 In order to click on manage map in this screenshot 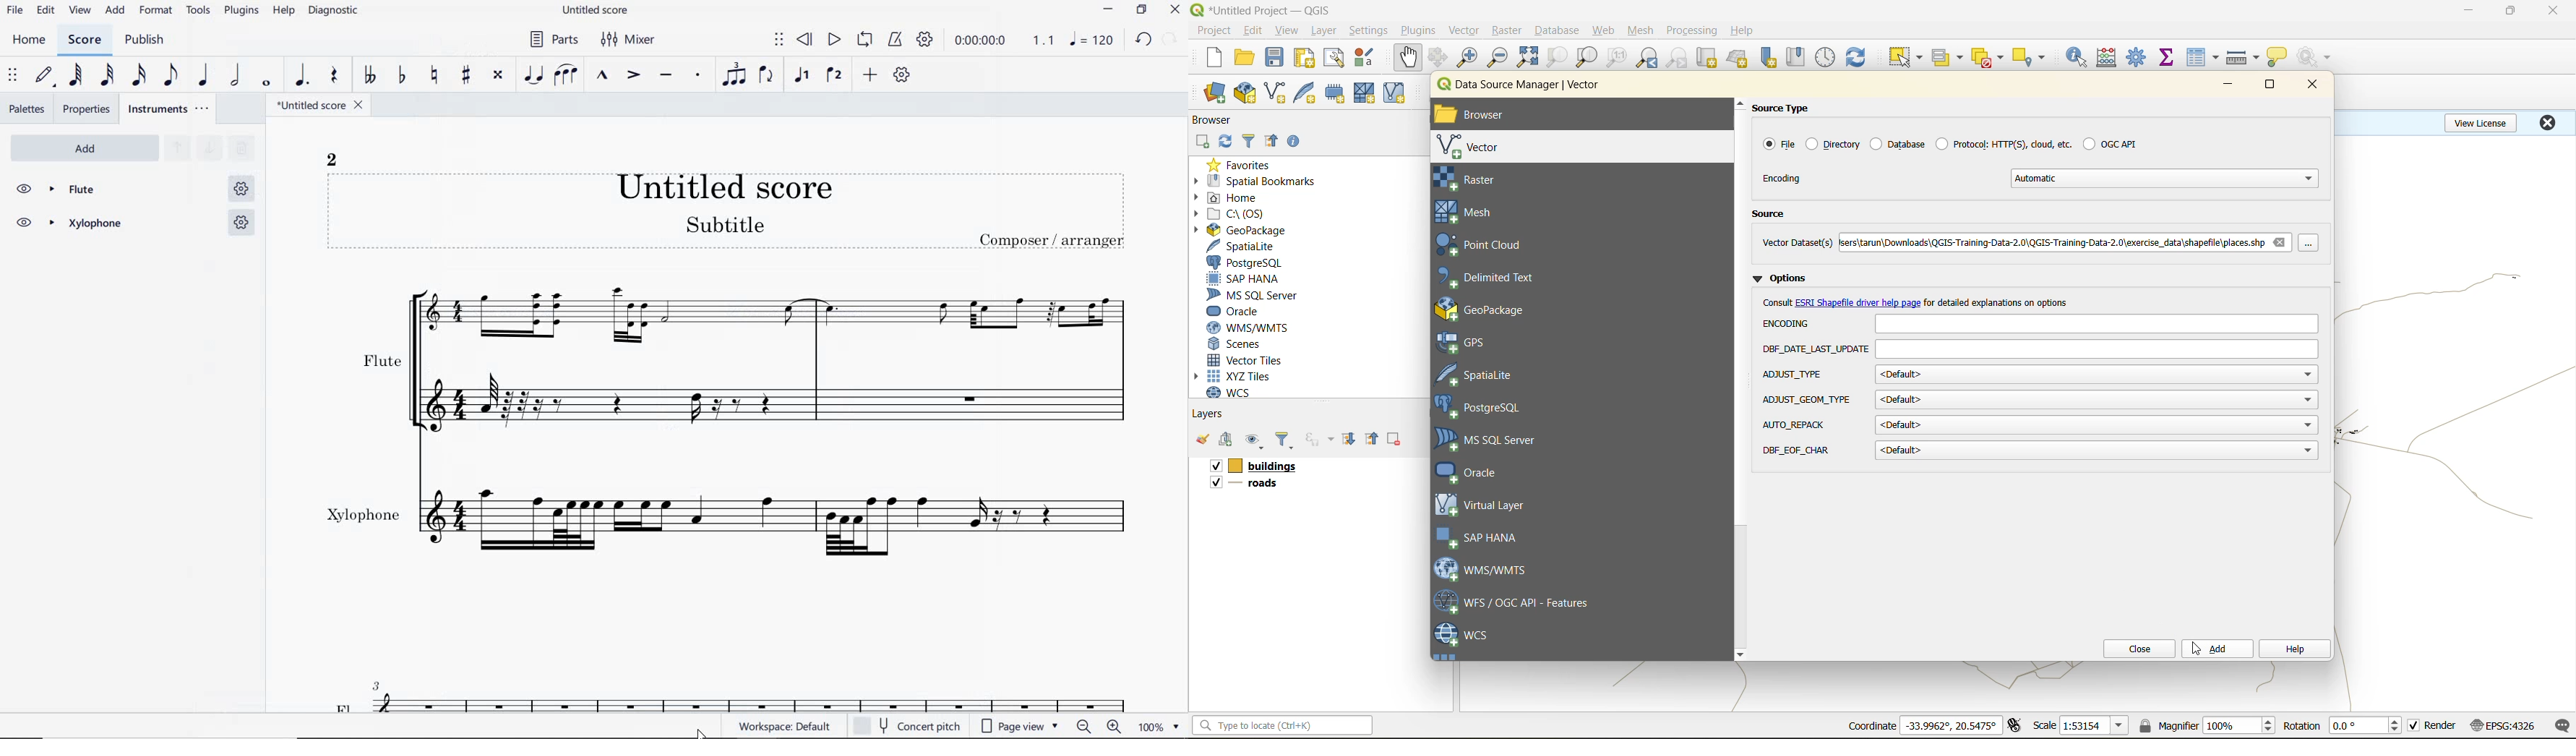, I will do `click(1256, 441)`.